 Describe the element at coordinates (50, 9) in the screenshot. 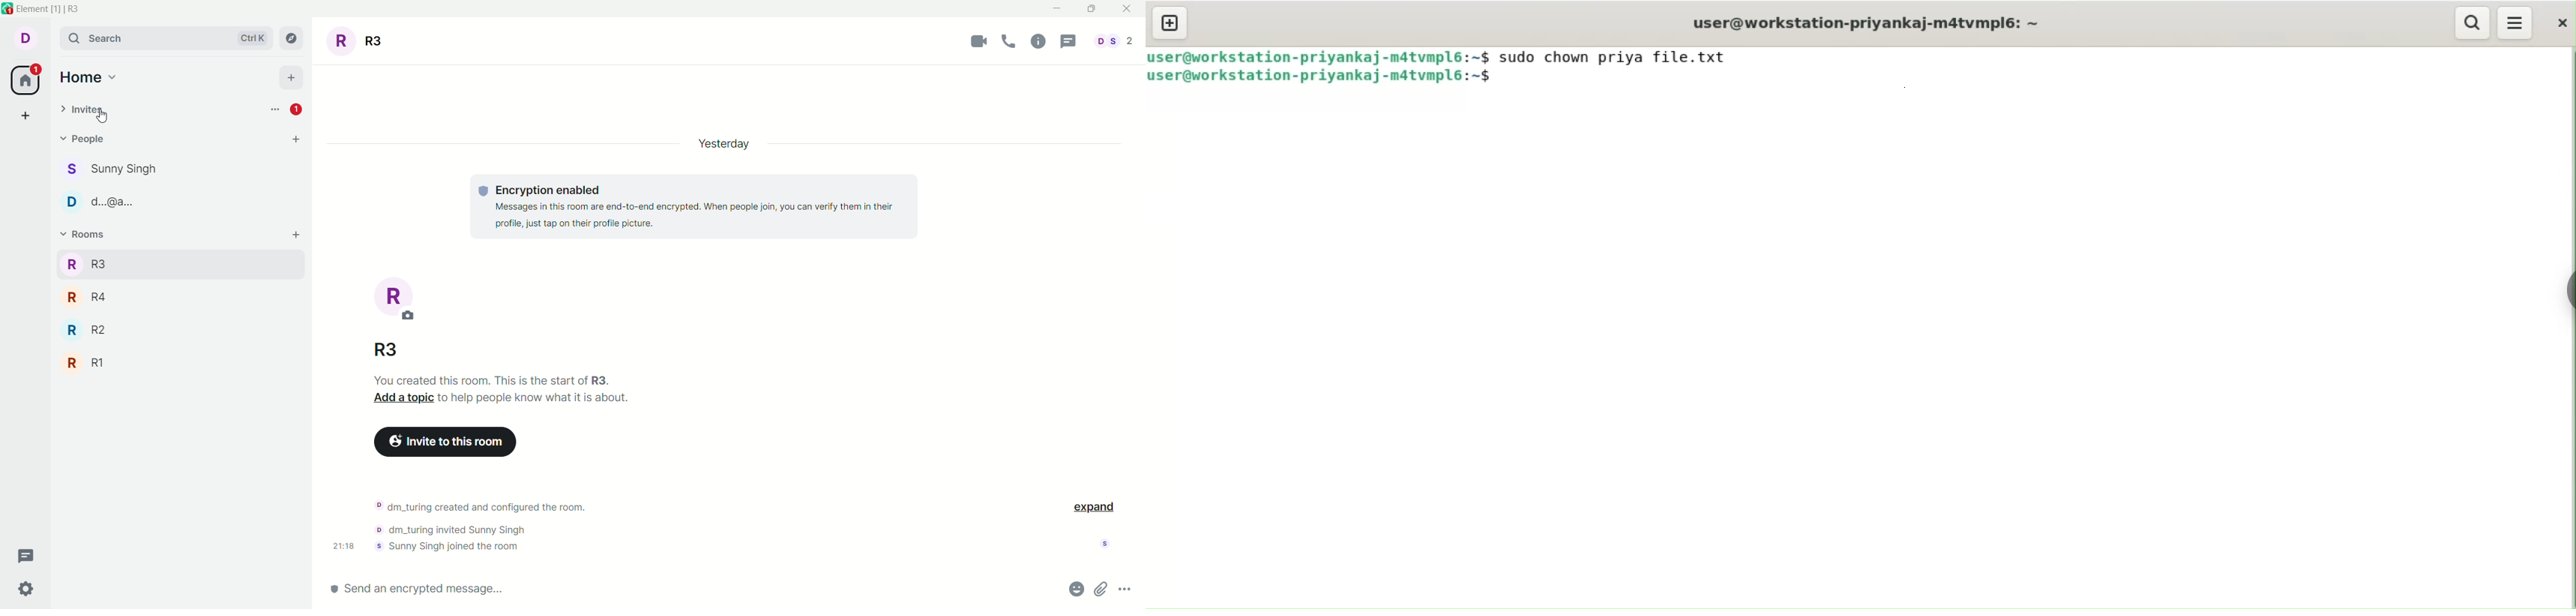

I see `element` at that location.